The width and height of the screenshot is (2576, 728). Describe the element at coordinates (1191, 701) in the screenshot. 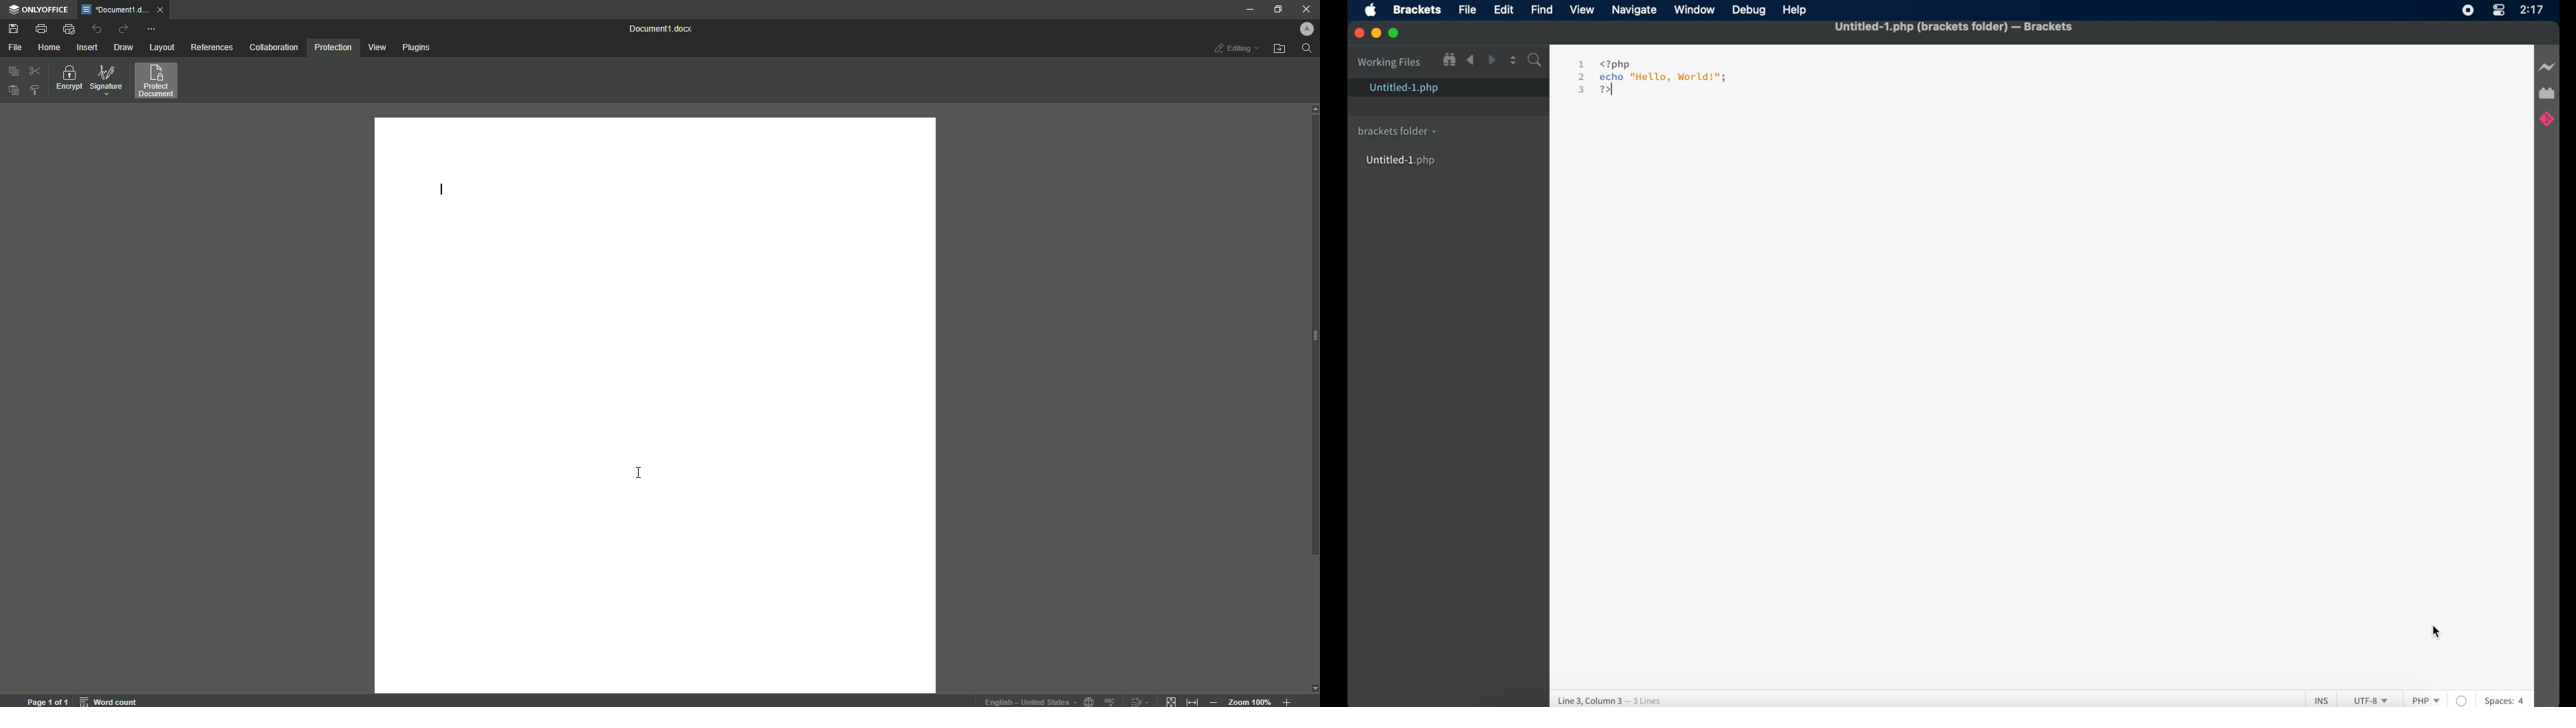

I see `fit to width` at that location.